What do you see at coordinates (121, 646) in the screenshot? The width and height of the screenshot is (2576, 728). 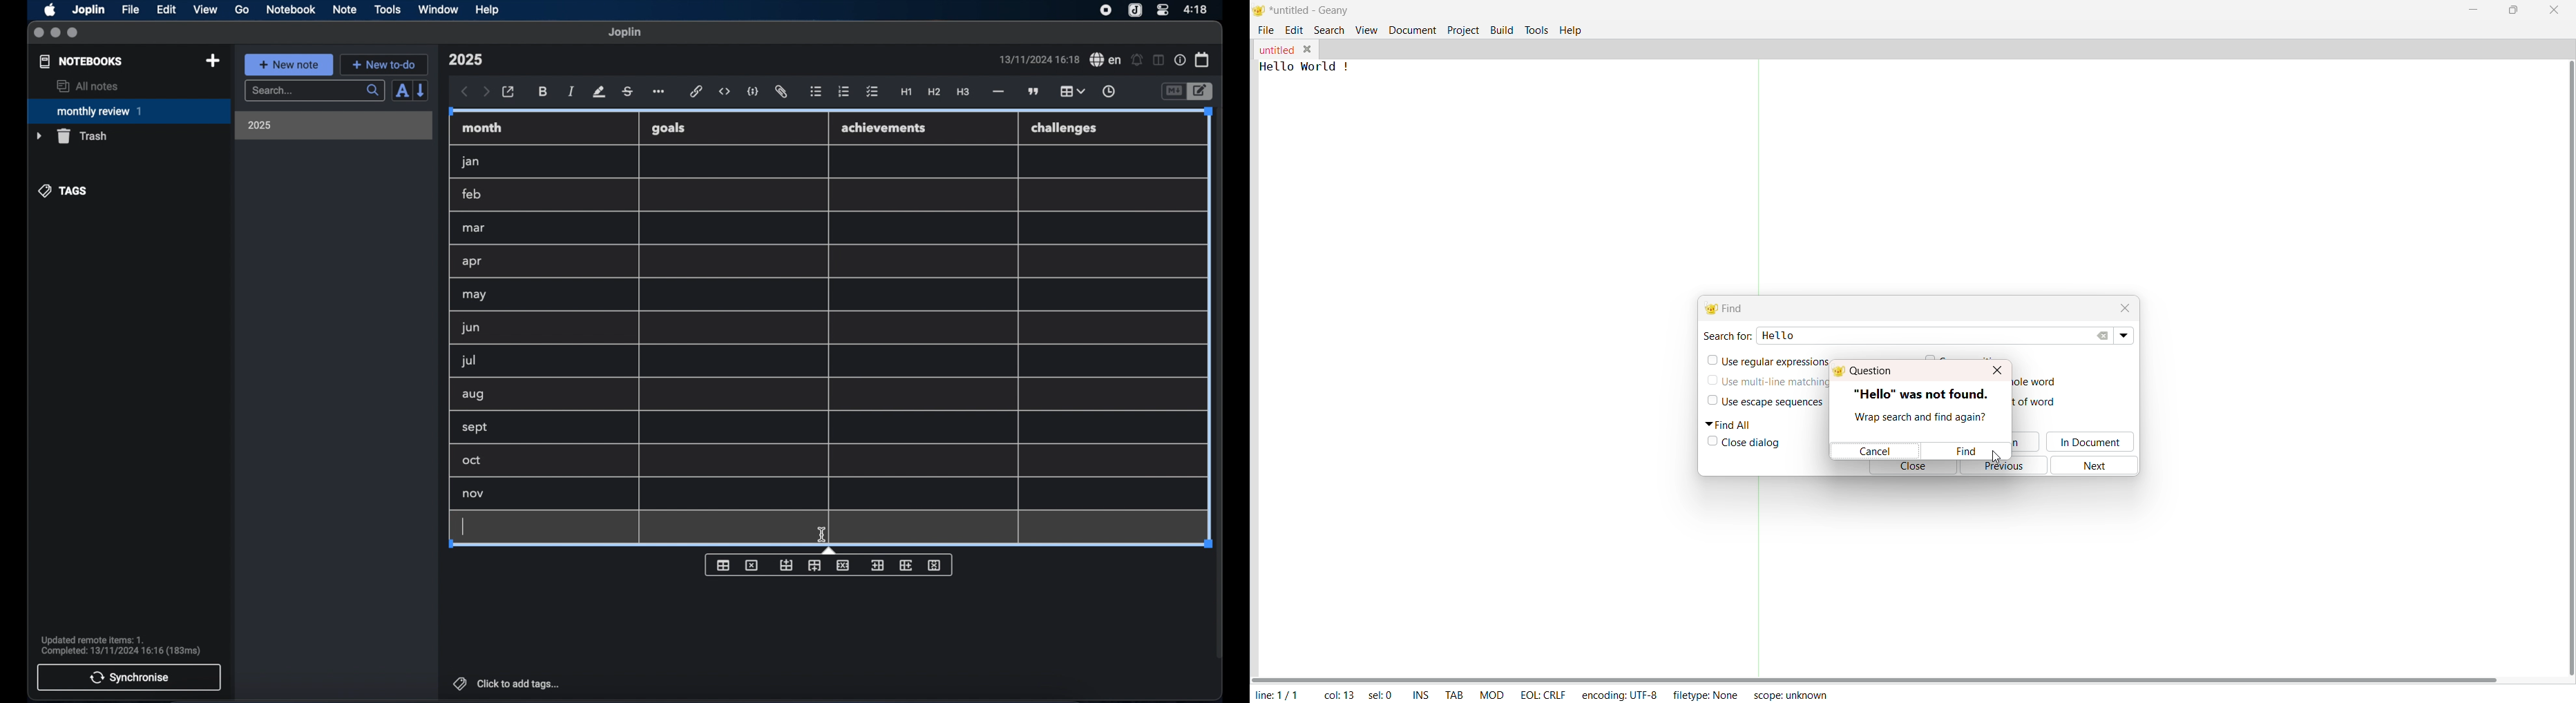 I see `sync notification` at bounding box center [121, 646].